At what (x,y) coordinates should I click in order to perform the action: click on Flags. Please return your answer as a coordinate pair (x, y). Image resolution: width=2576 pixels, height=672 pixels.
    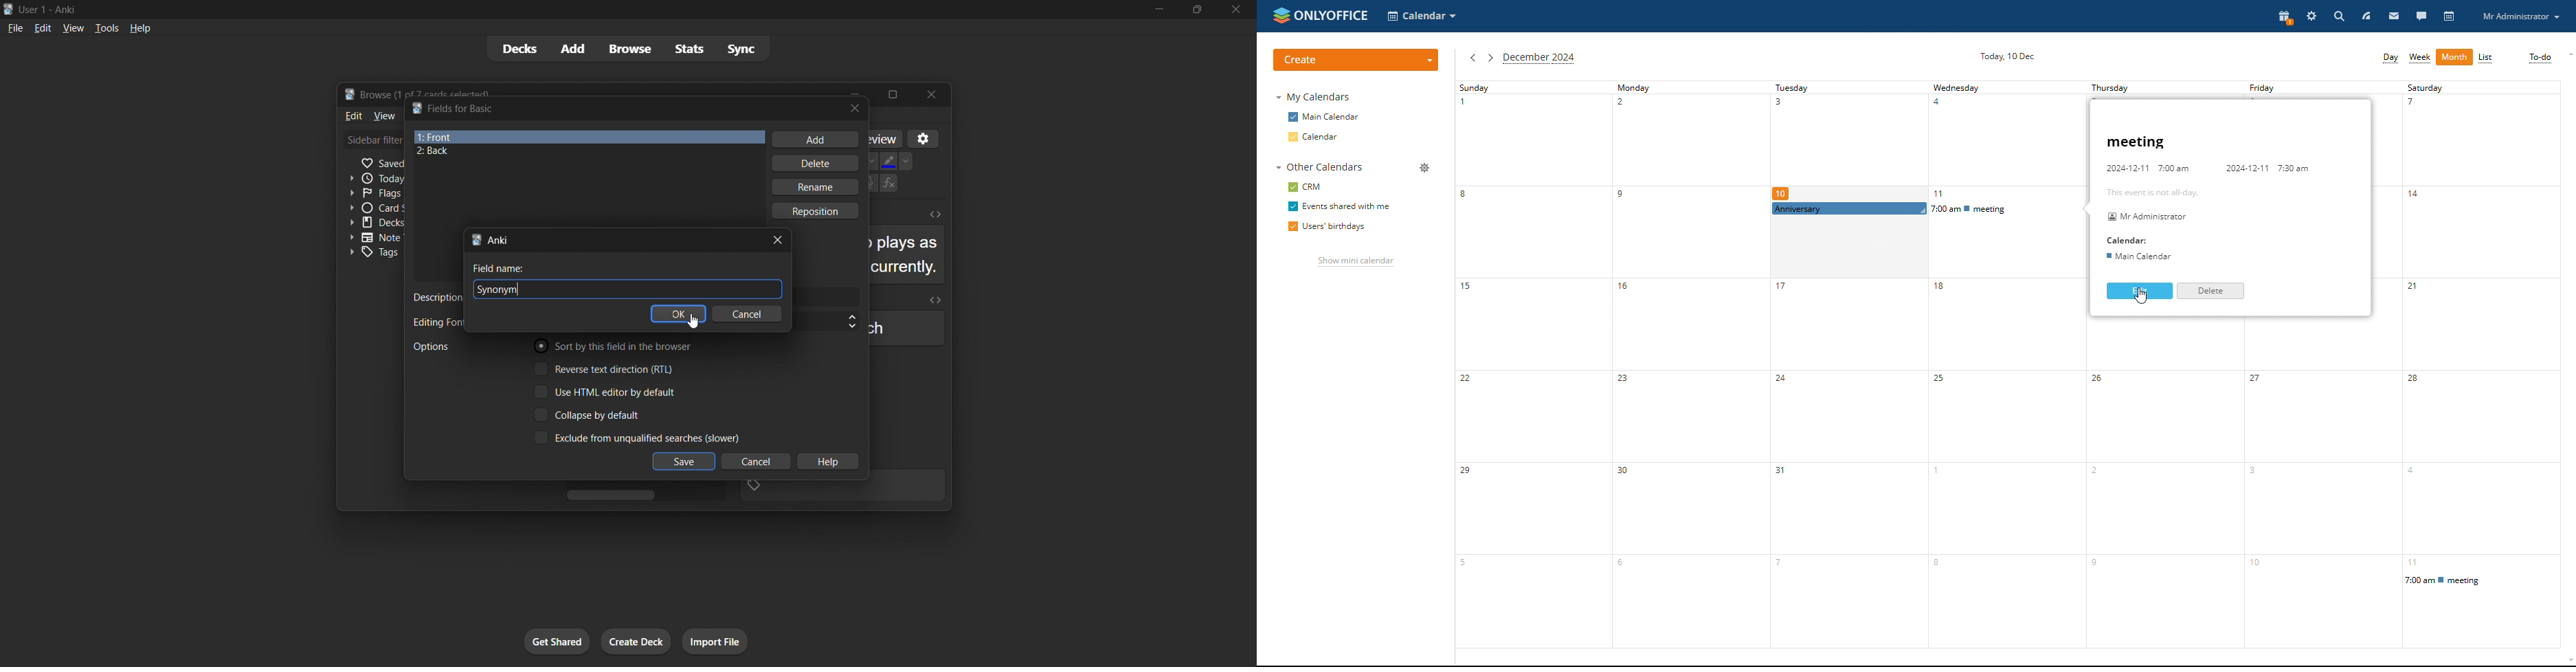
    Looking at the image, I should click on (371, 193).